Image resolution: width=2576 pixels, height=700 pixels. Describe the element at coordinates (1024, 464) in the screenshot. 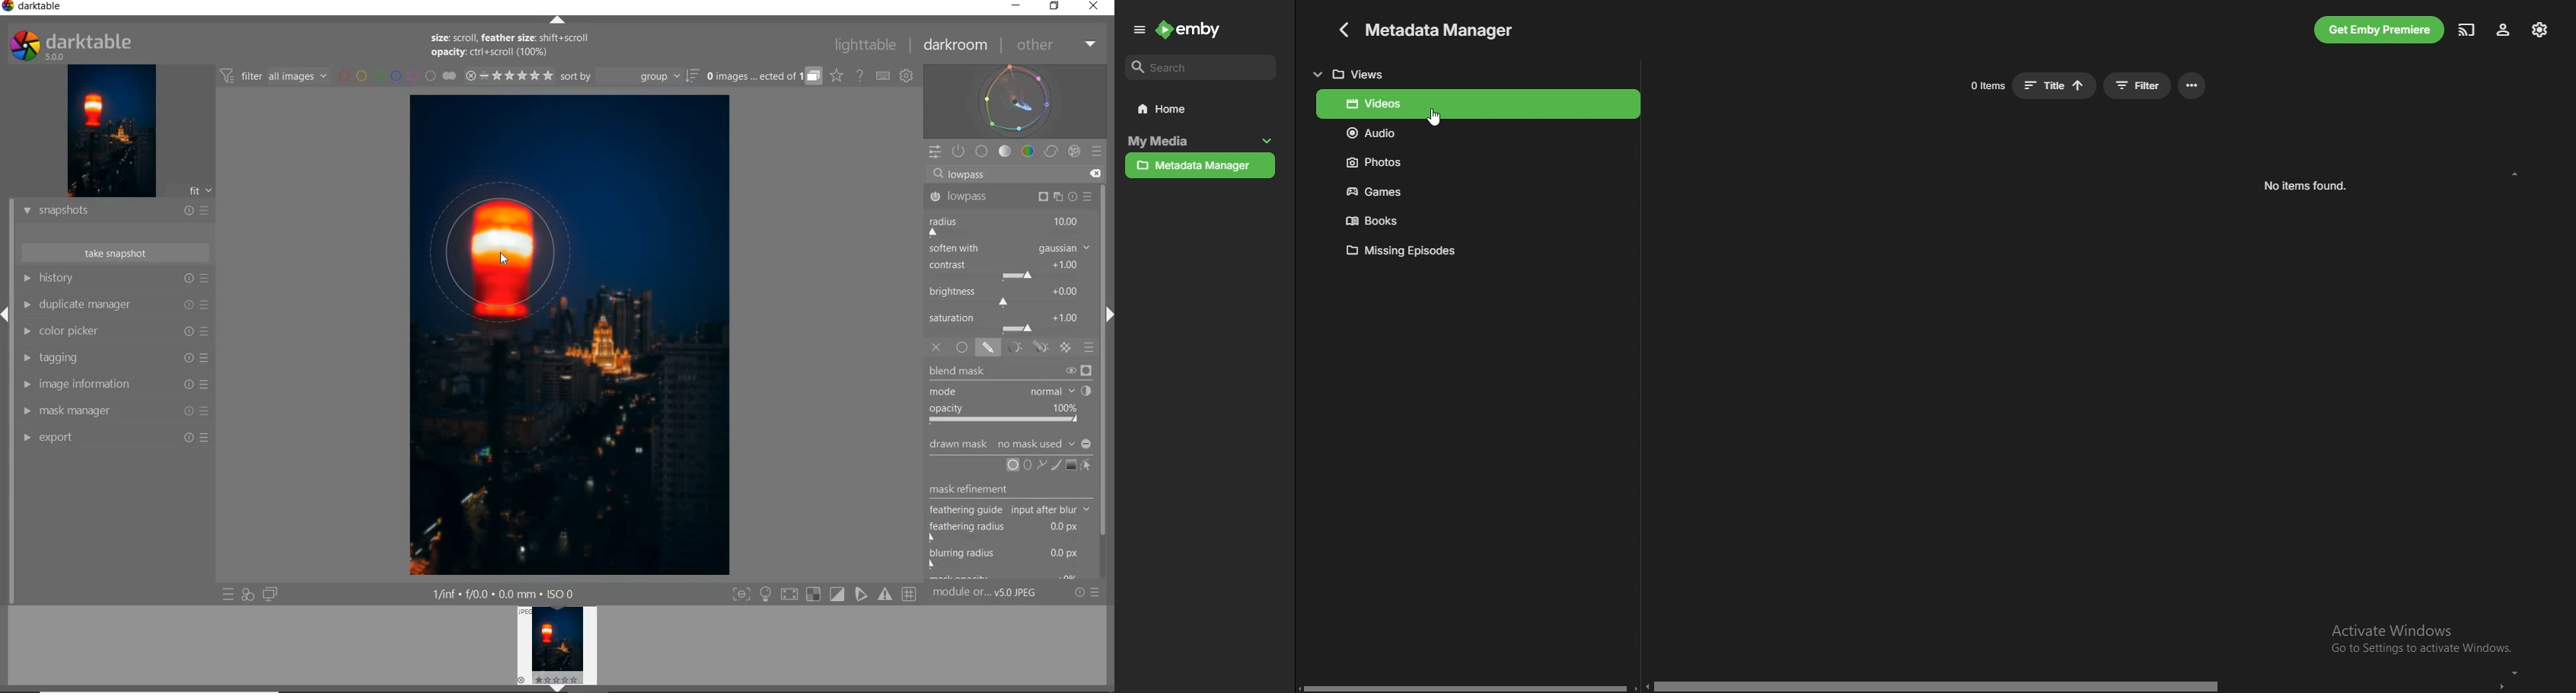

I see `ADD CIRCLE, ELLIPSE OR PATH` at that location.